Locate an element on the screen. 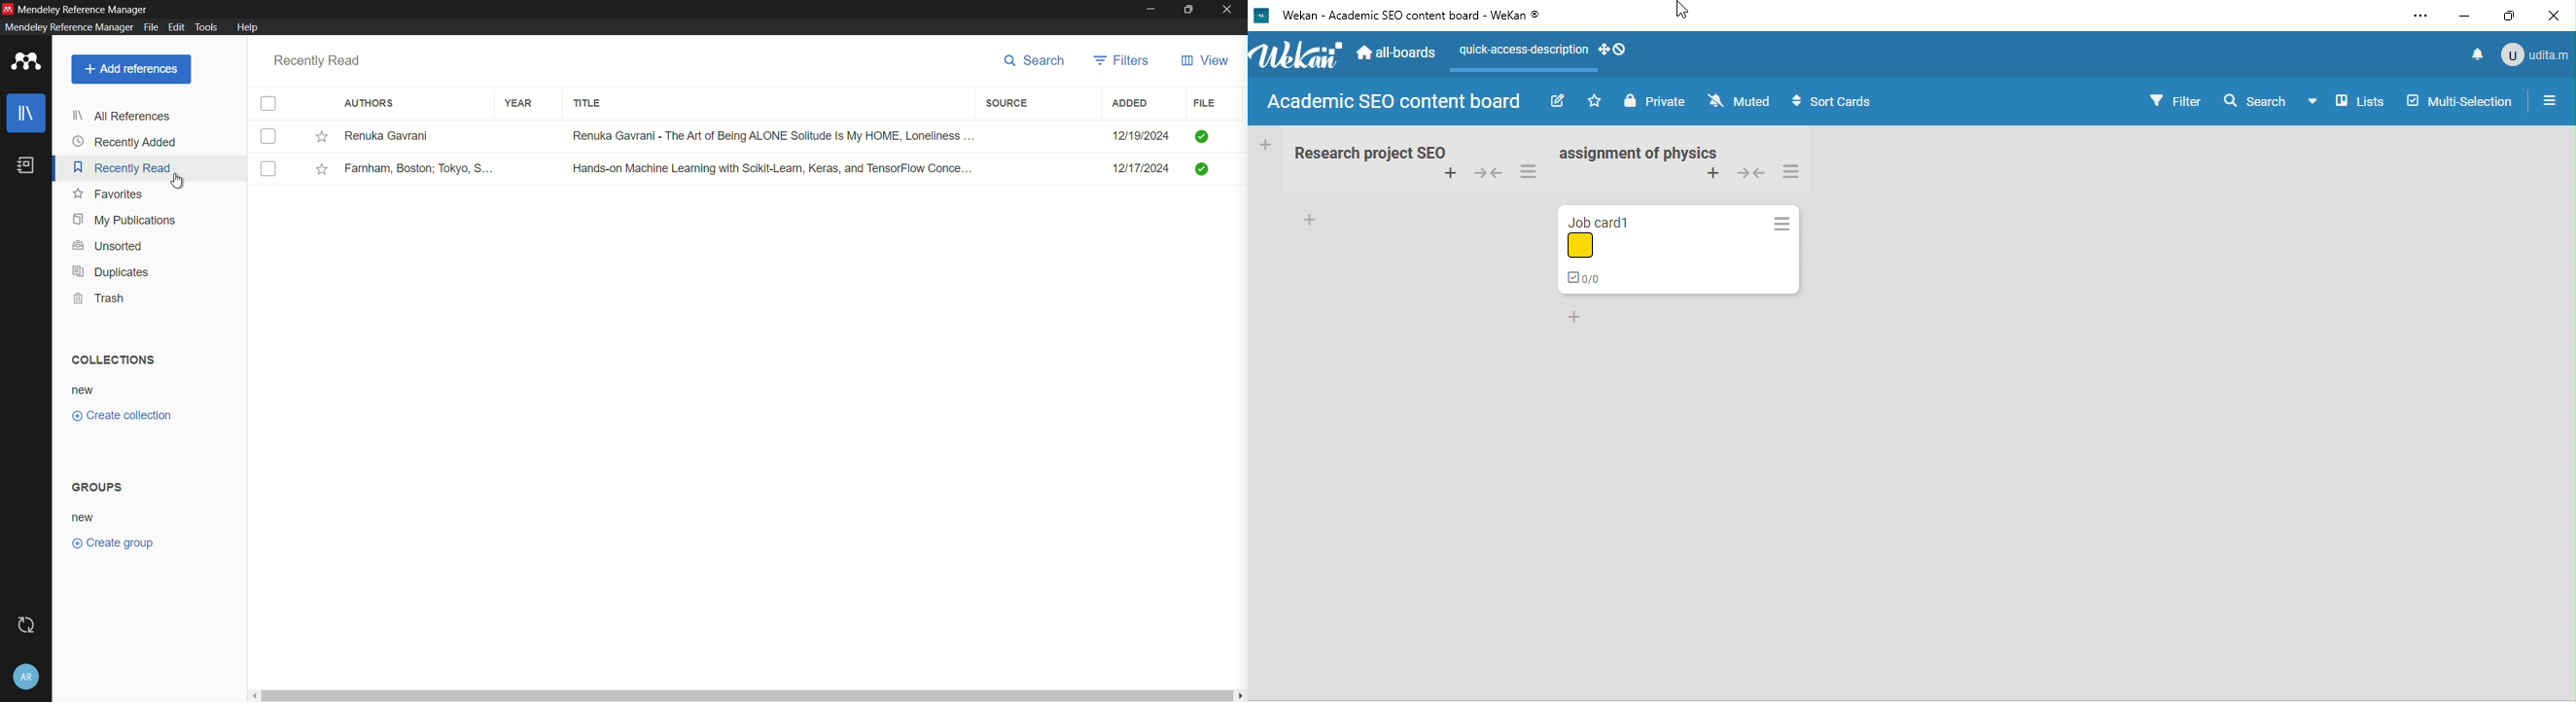 The image size is (2576, 728). list name is located at coordinates (1367, 153).